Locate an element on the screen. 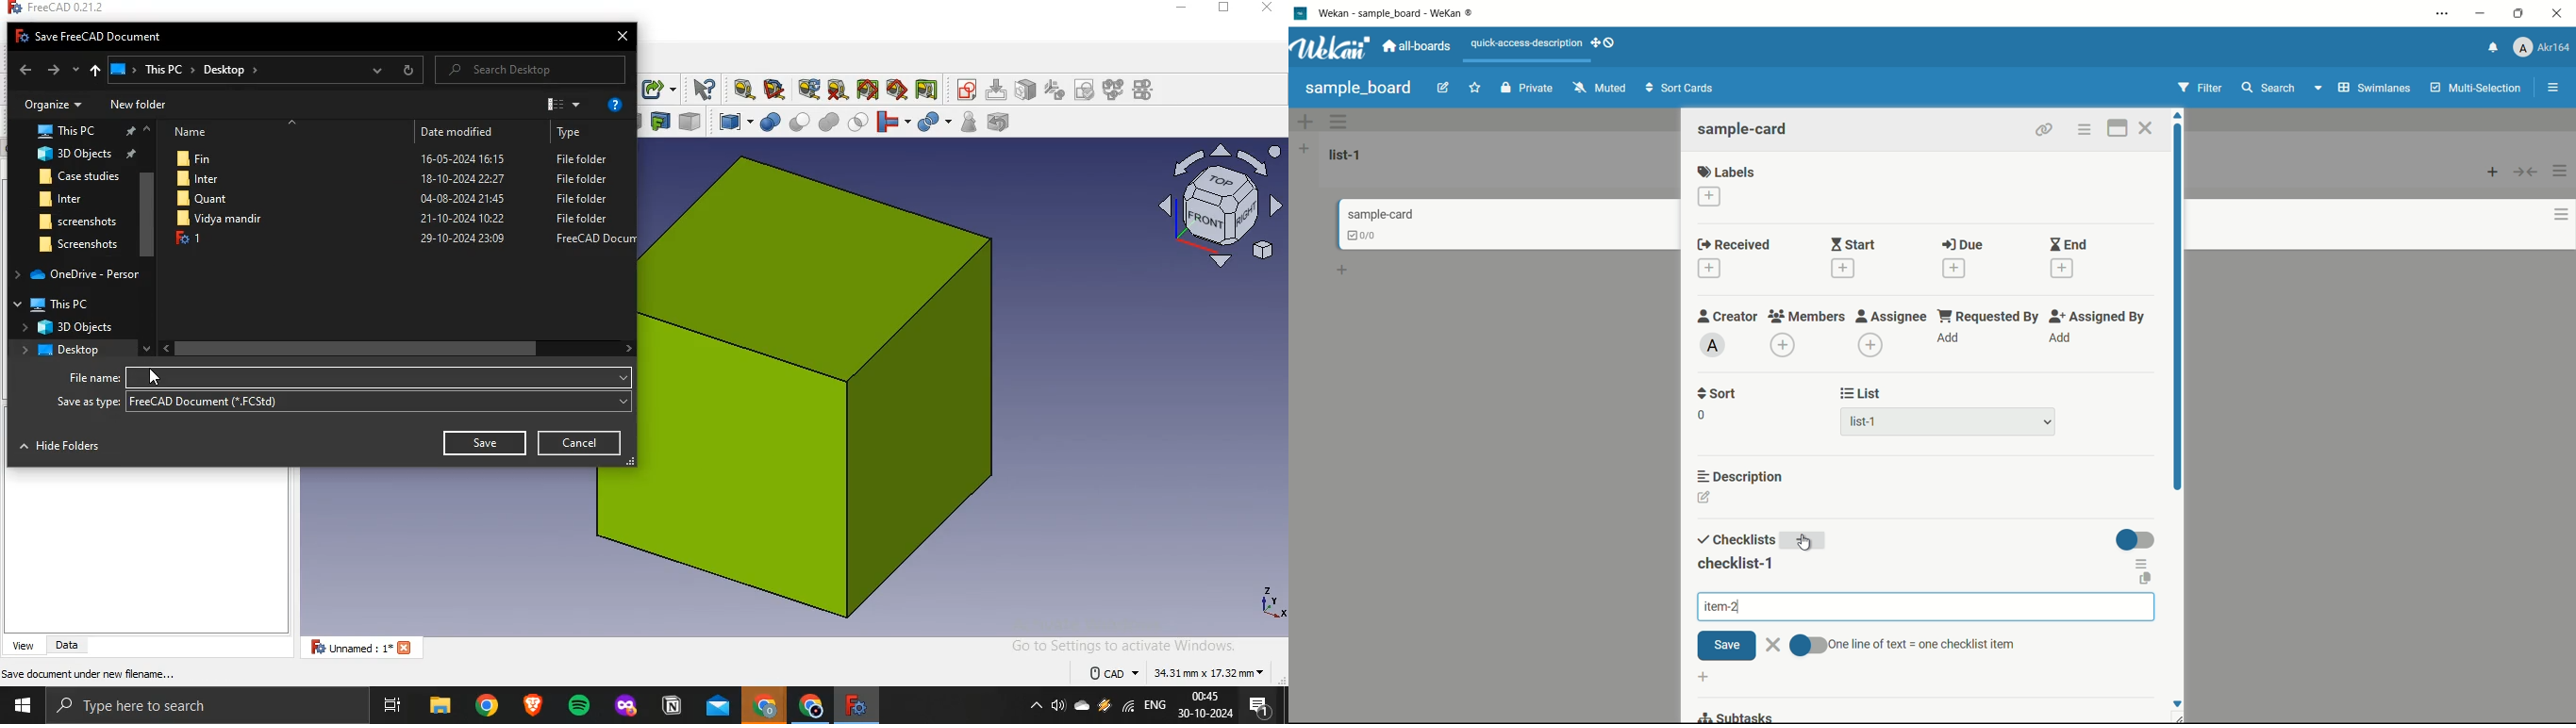 This screenshot has width=2576, height=728. google chrome is located at coordinates (810, 706).